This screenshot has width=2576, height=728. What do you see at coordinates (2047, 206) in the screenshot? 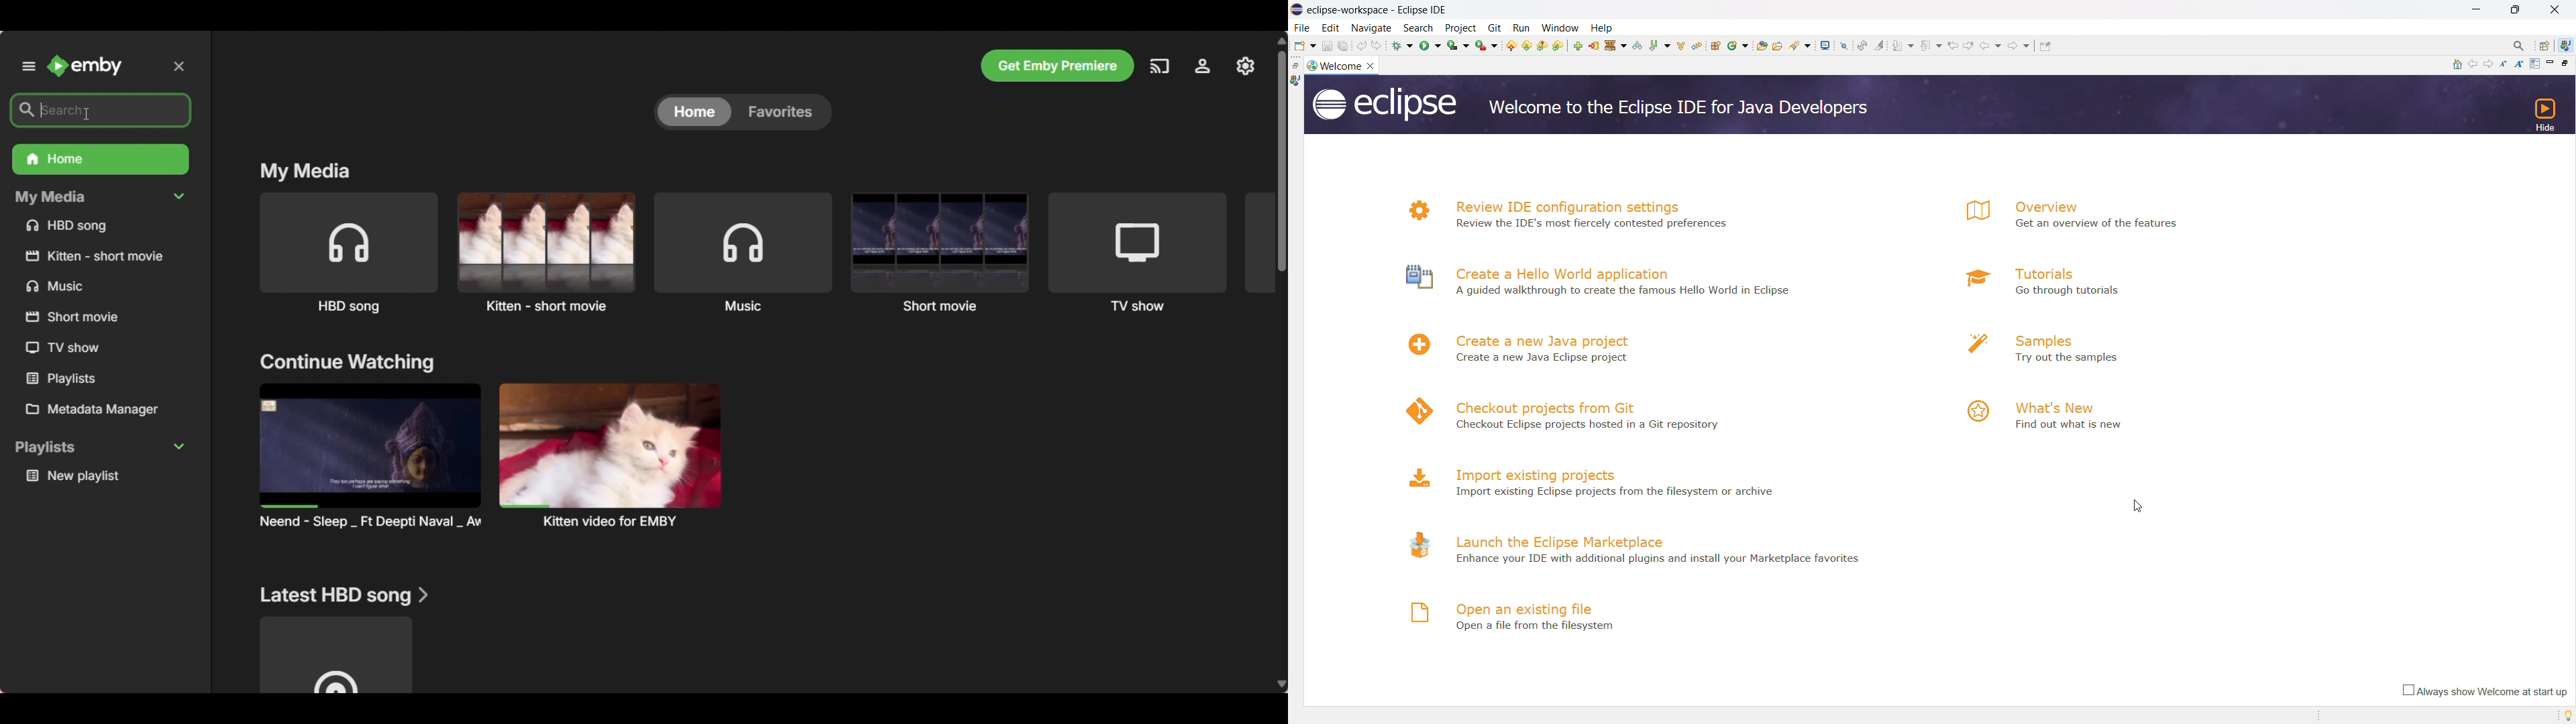
I see `overview` at bounding box center [2047, 206].